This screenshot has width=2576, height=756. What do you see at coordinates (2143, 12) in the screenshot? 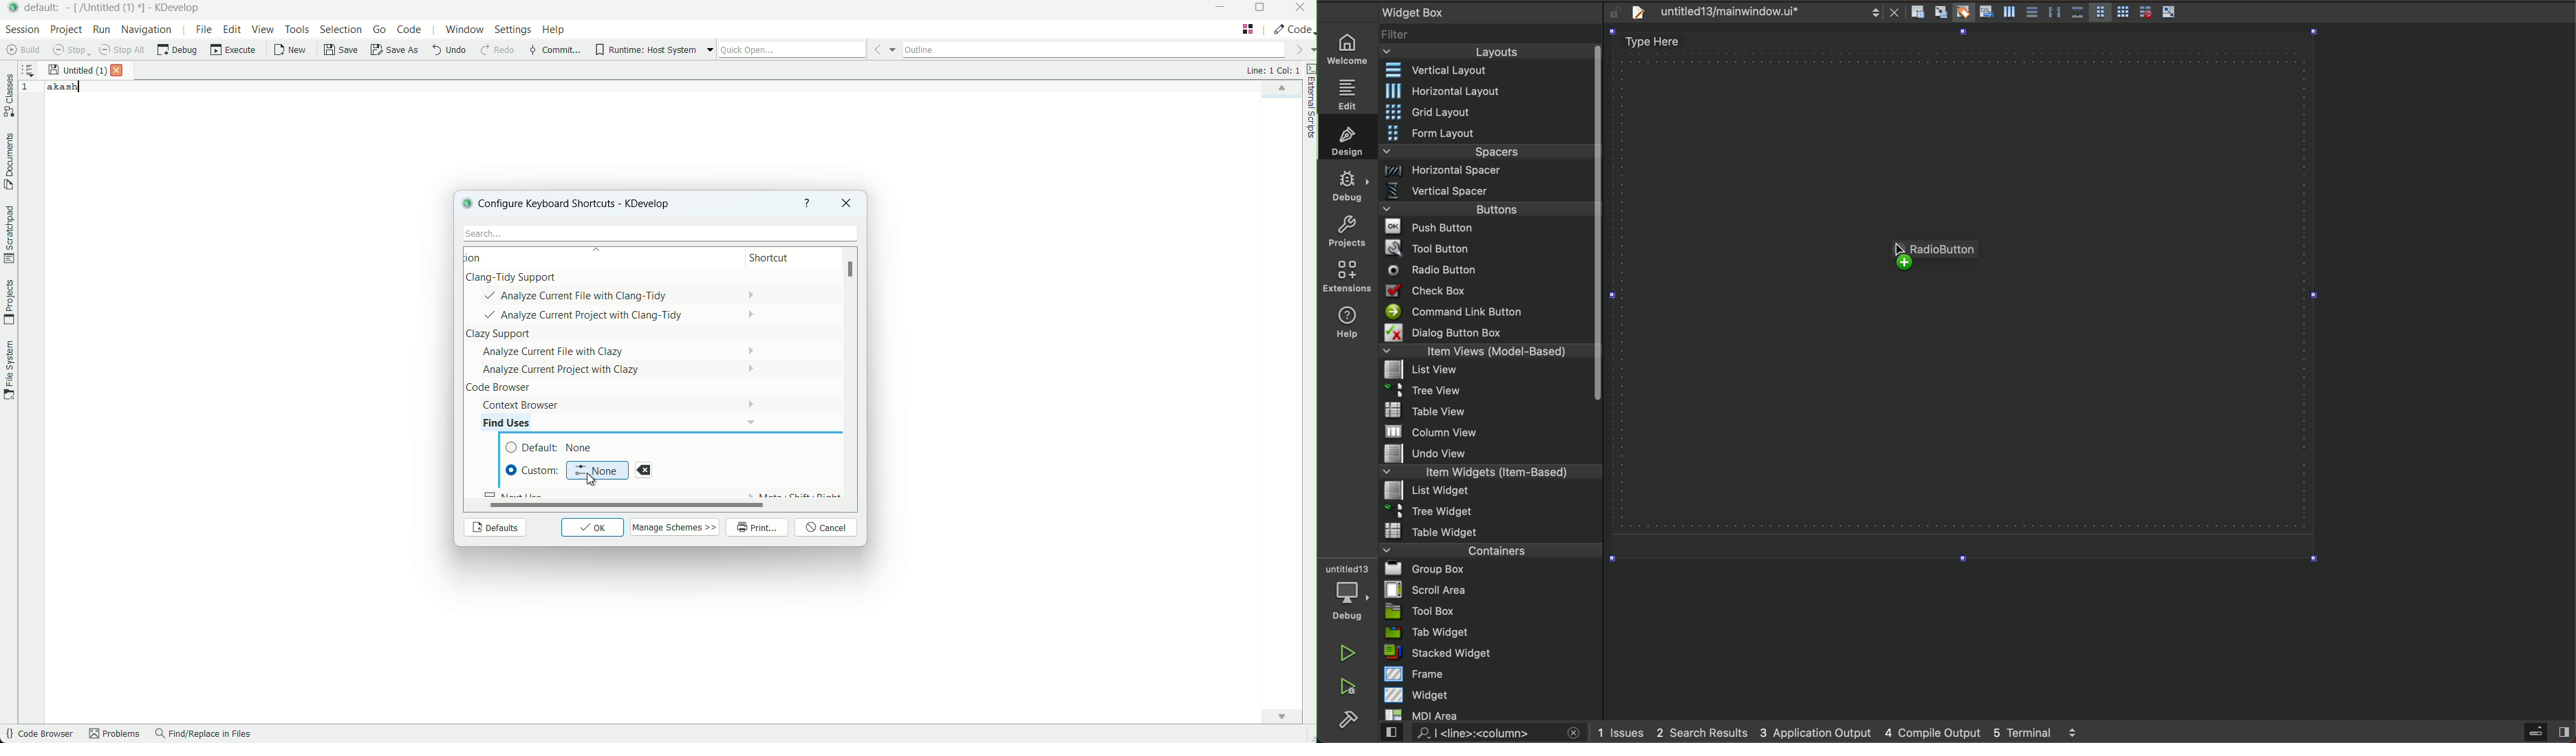
I see `` at bounding box center [2143, 12].